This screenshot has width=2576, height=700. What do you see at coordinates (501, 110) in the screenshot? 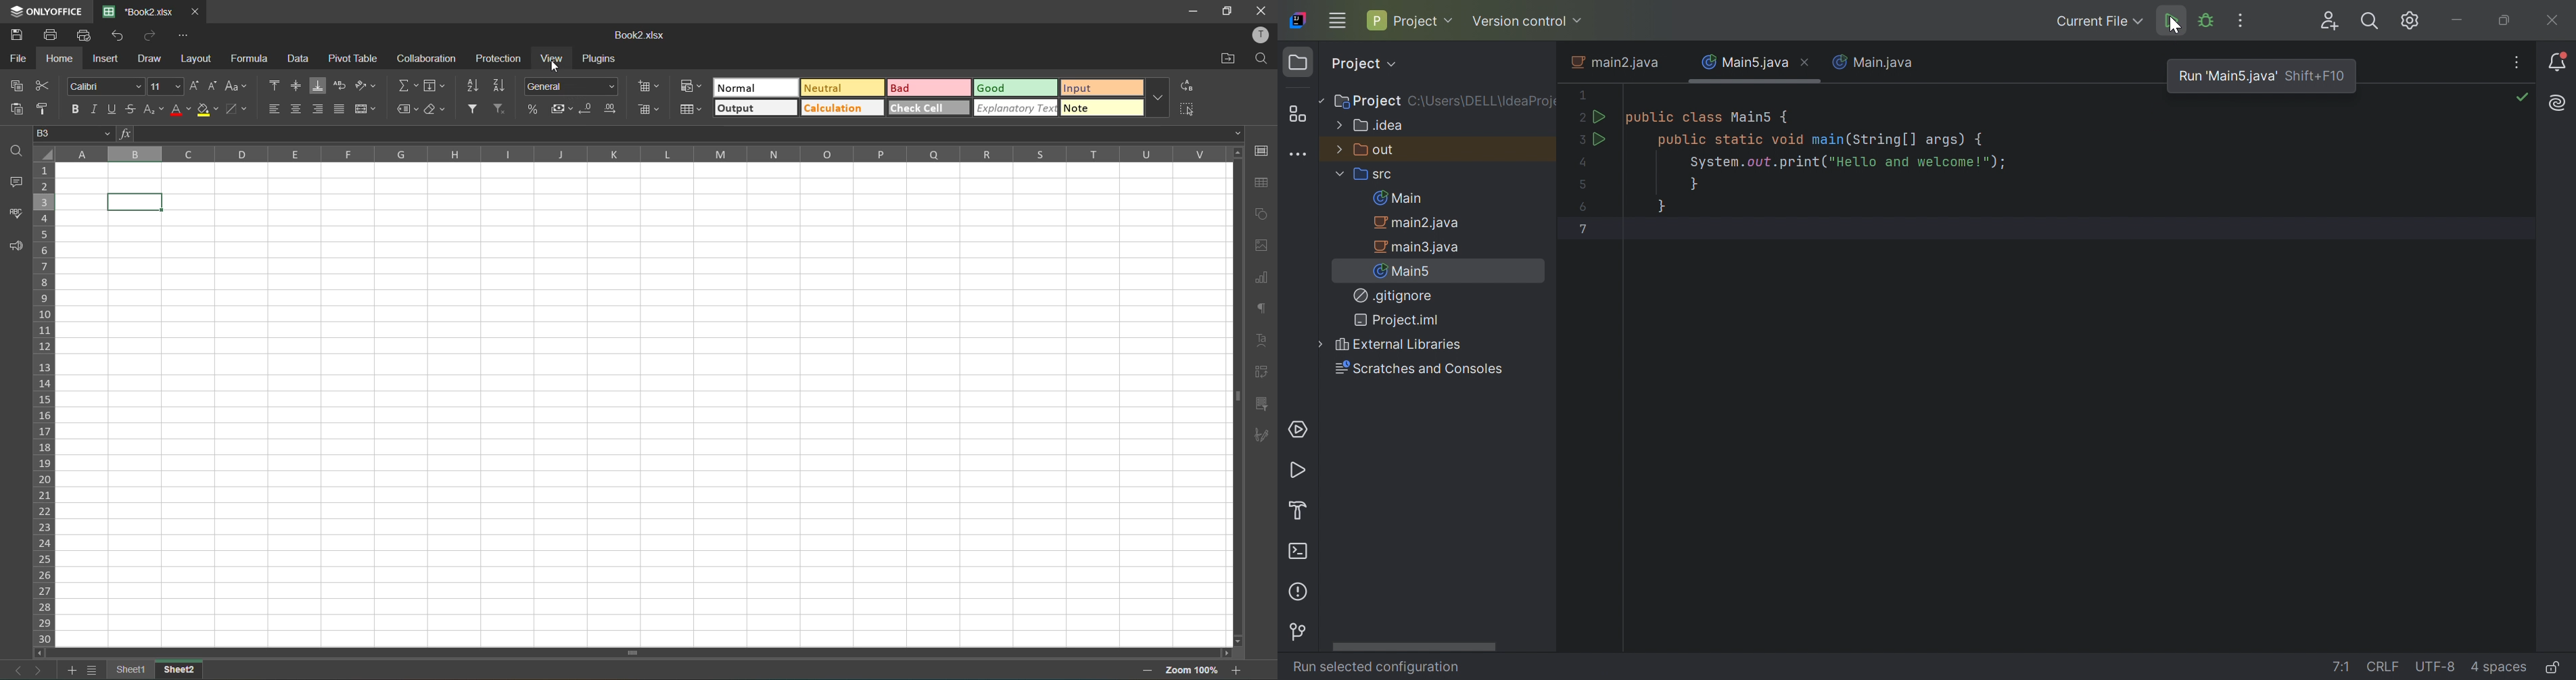
I see `clear filter` at bounding box center [501, 110].